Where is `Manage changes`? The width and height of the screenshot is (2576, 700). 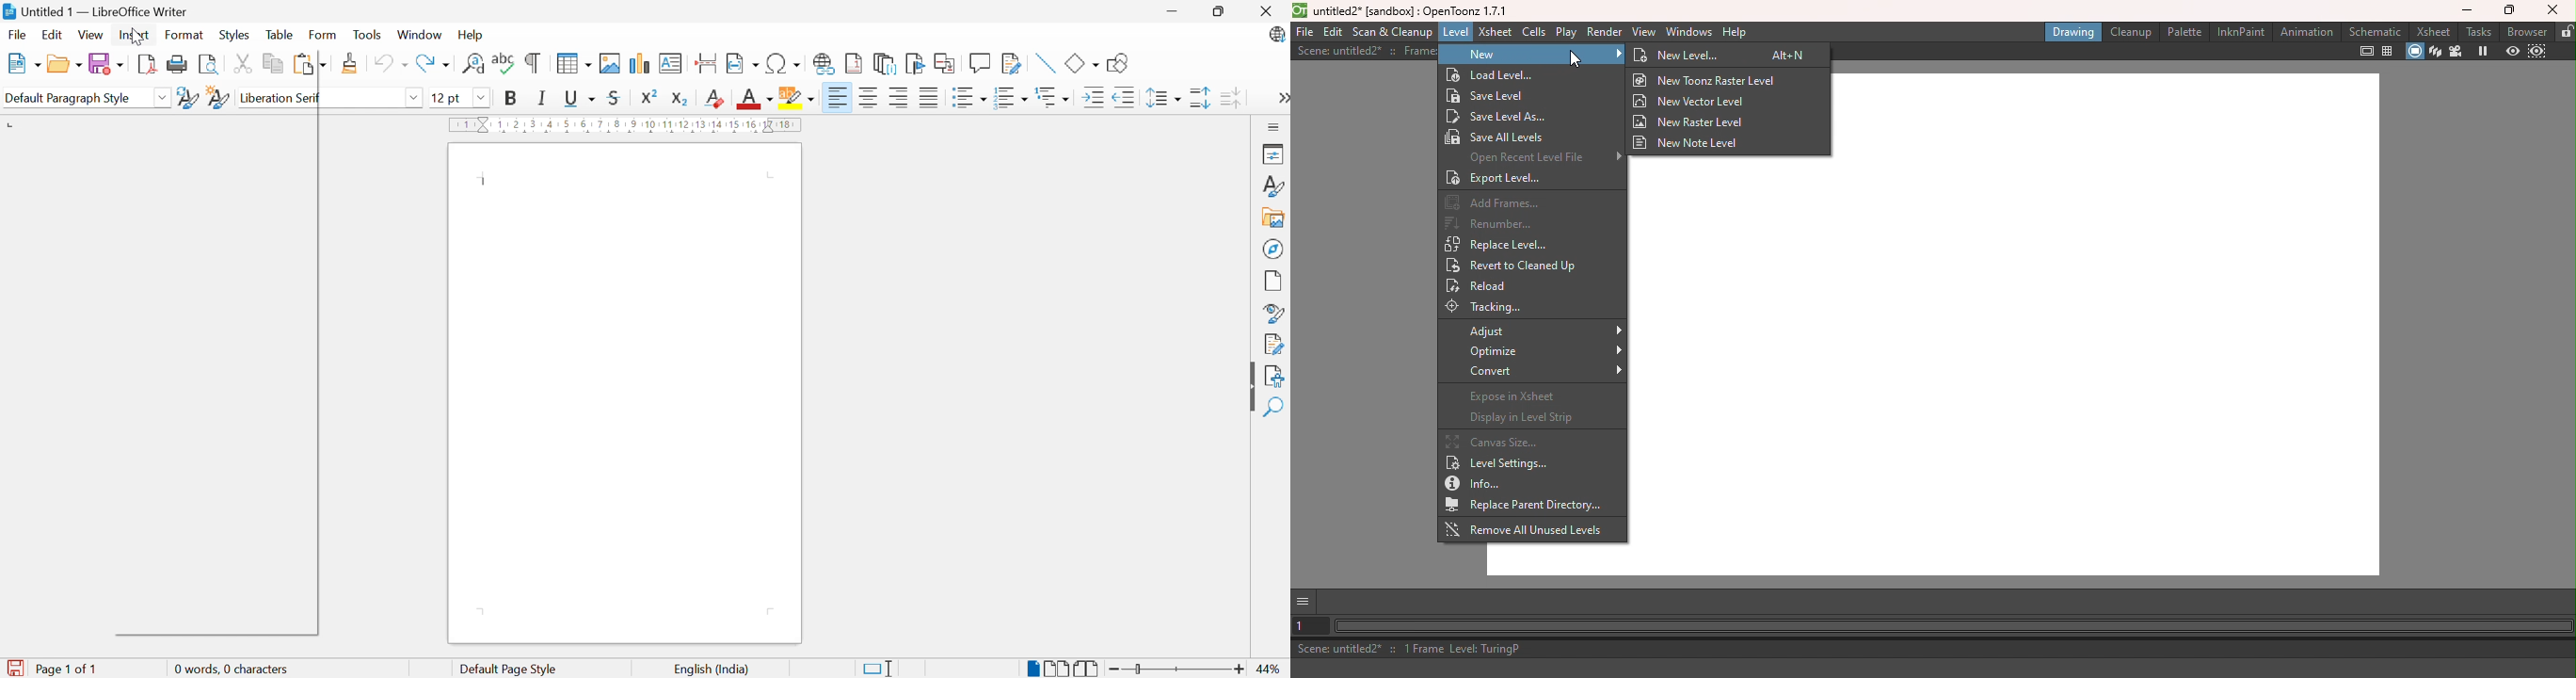 Manage changes is located at coordinates (1275, 344).